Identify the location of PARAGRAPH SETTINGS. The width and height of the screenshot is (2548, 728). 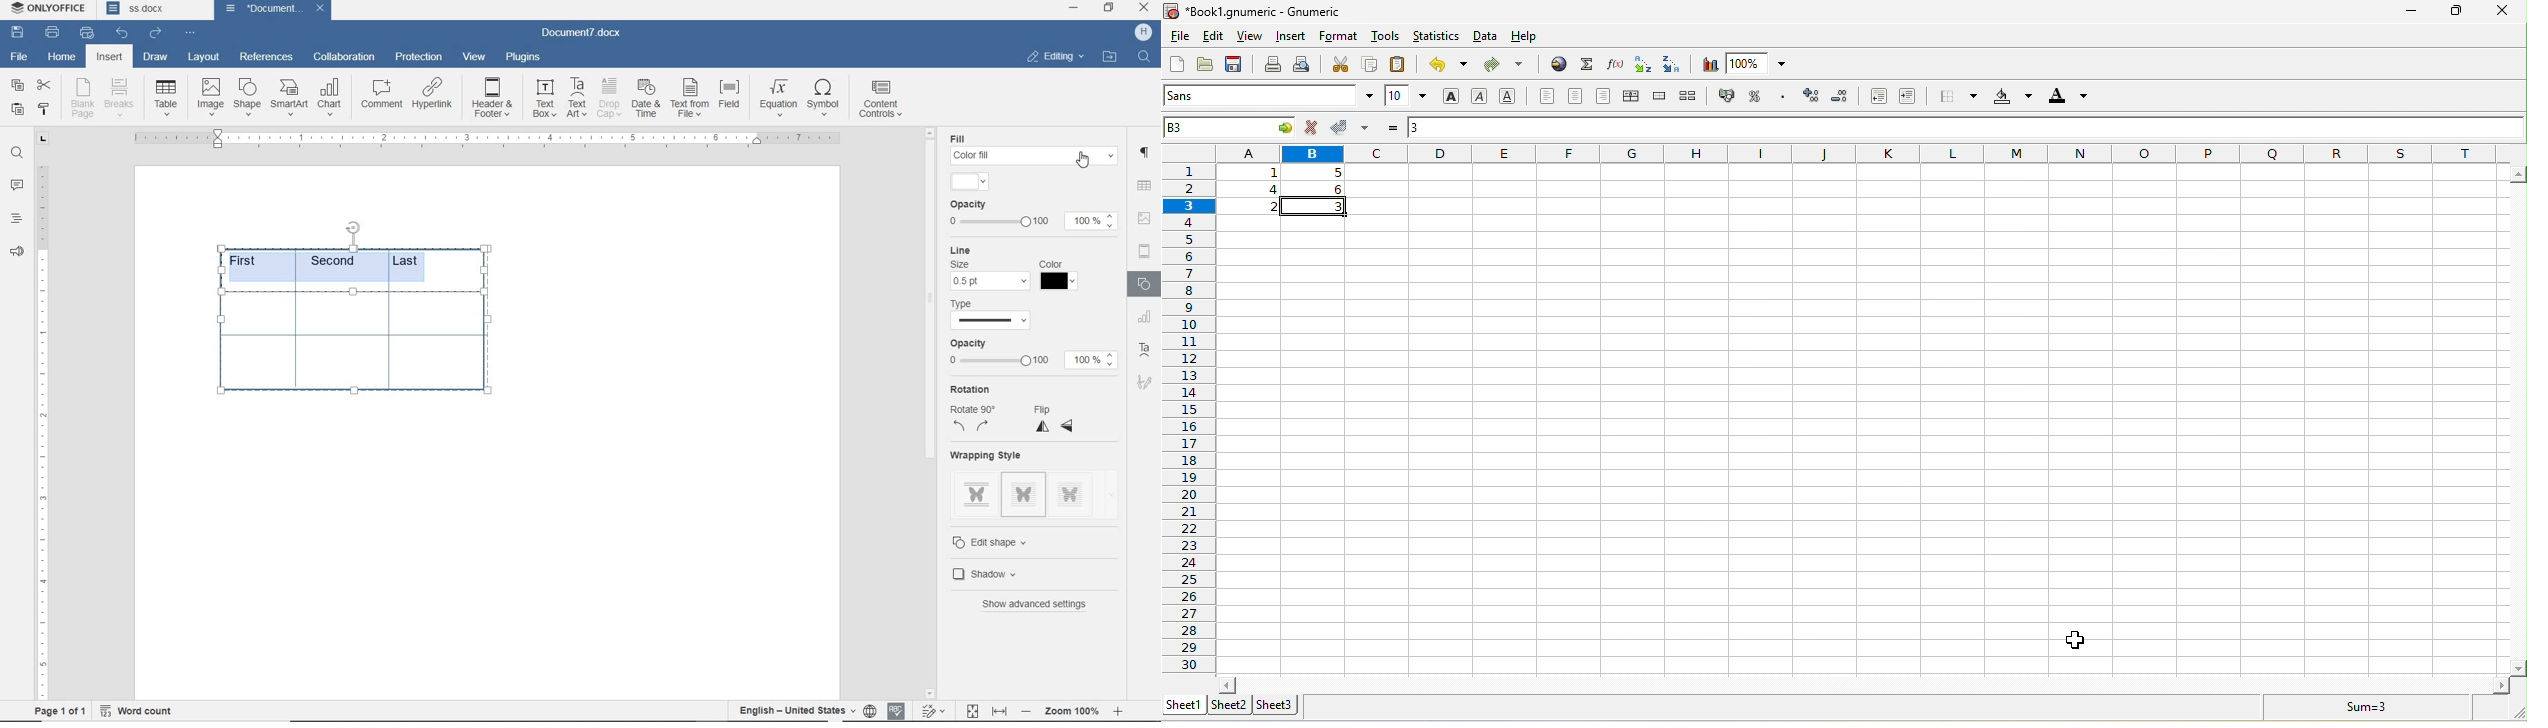
(1145, 151).